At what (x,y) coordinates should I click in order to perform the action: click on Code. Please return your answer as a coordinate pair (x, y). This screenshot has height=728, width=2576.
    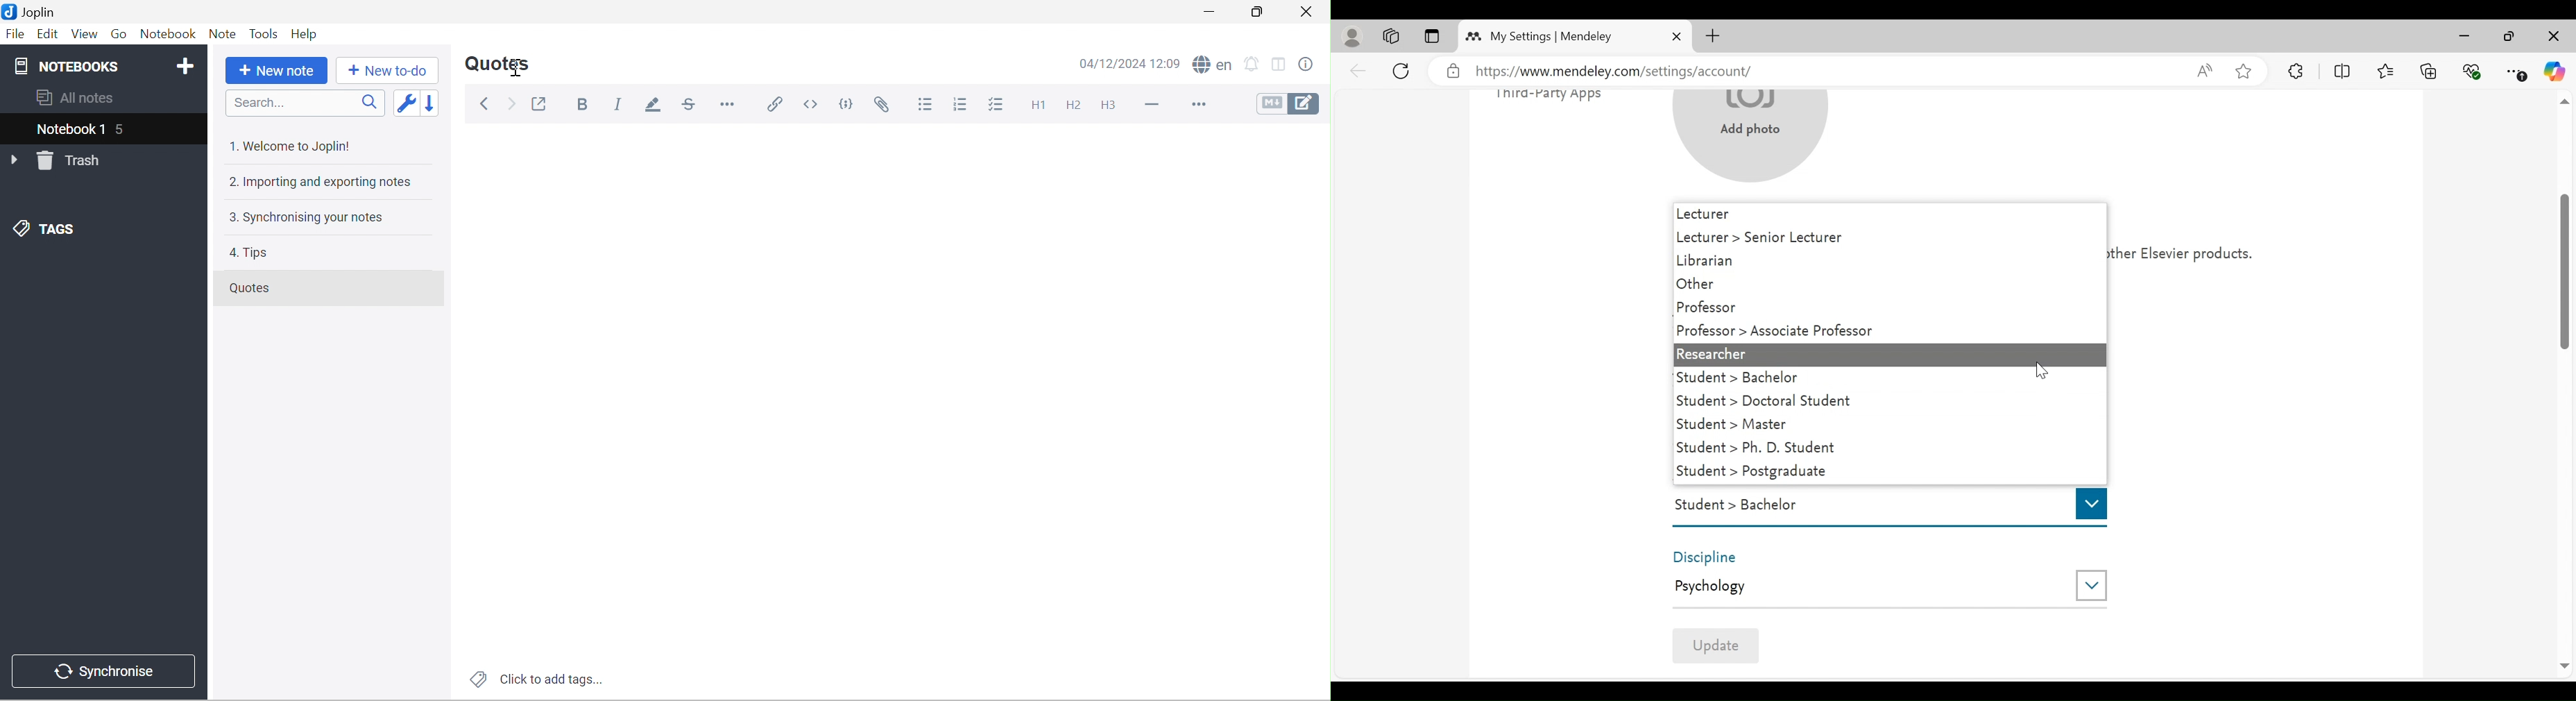
    Looking at the image, I should click on (846, 101).